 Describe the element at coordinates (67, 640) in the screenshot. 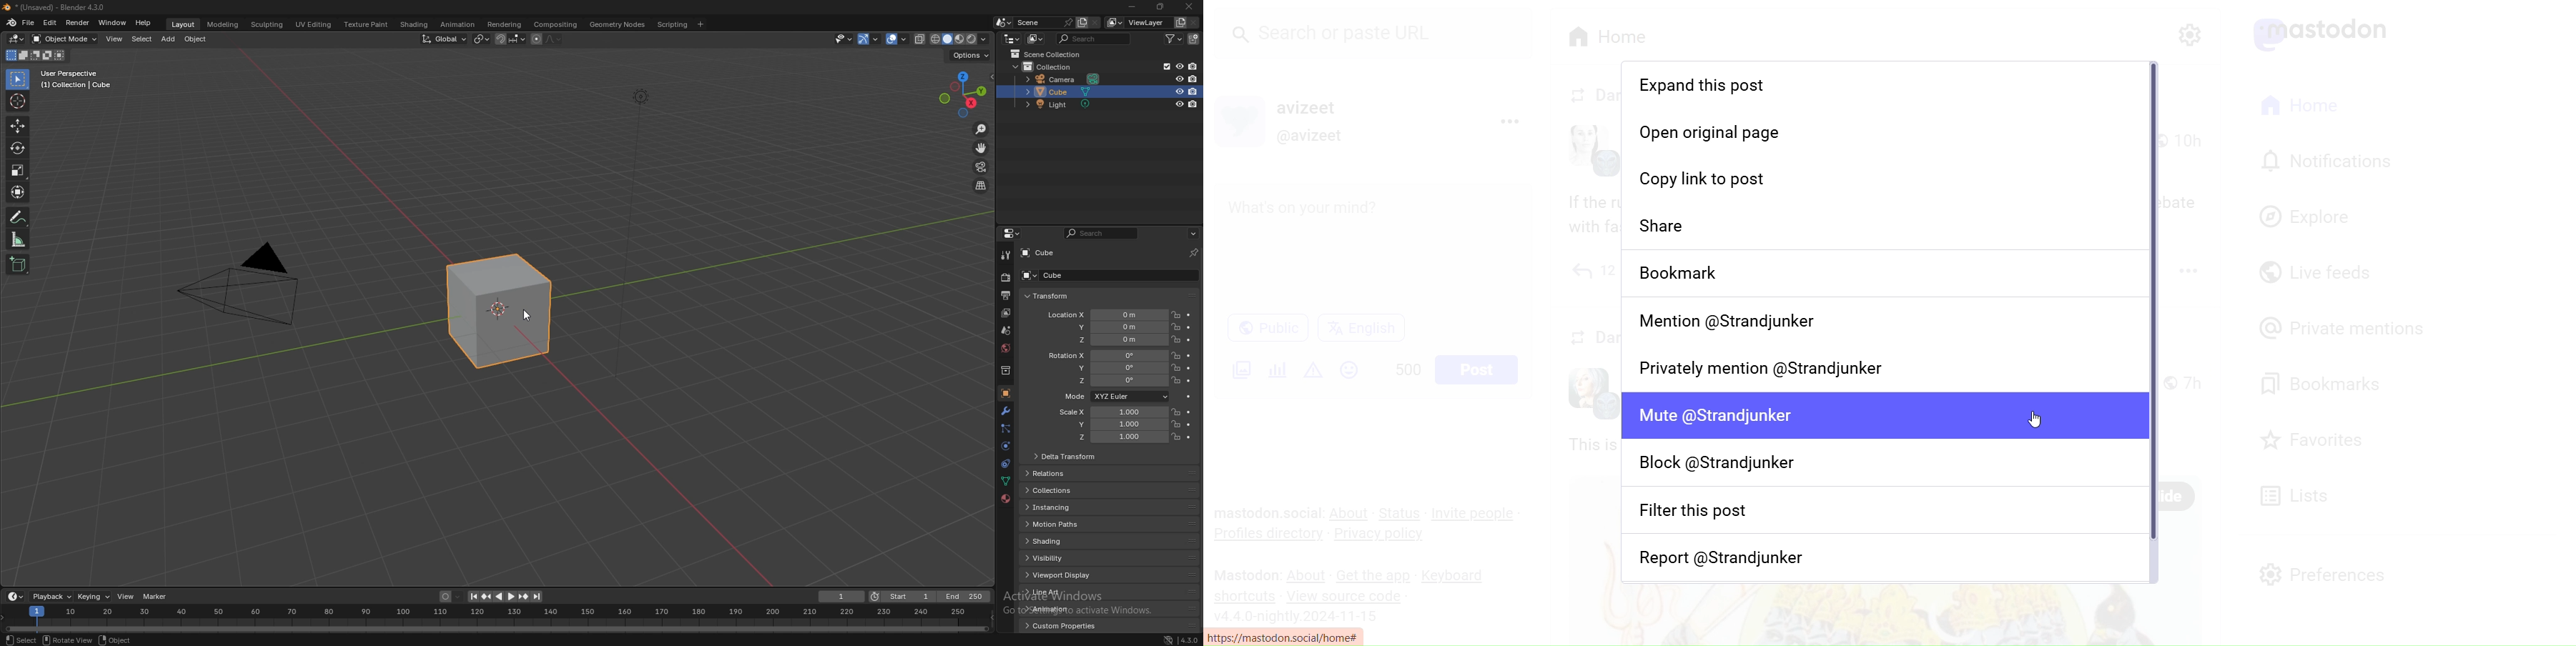

I see `rotate view` at that location.